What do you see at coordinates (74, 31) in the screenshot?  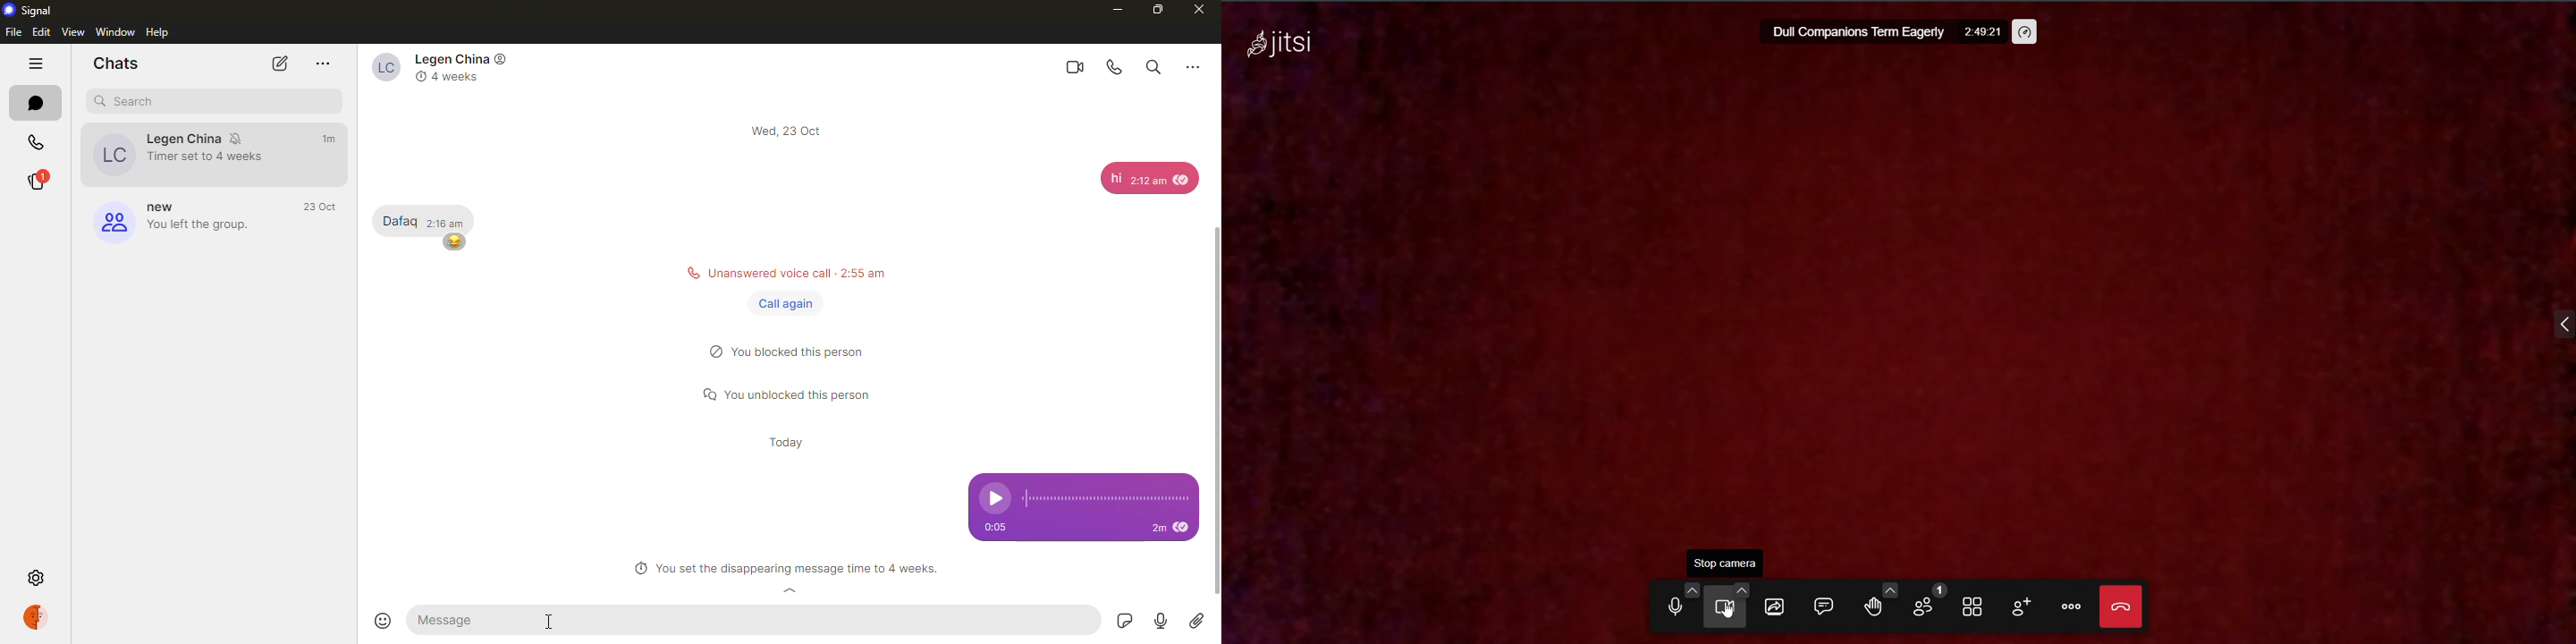 I see `view` at bounding box center [74, 31].